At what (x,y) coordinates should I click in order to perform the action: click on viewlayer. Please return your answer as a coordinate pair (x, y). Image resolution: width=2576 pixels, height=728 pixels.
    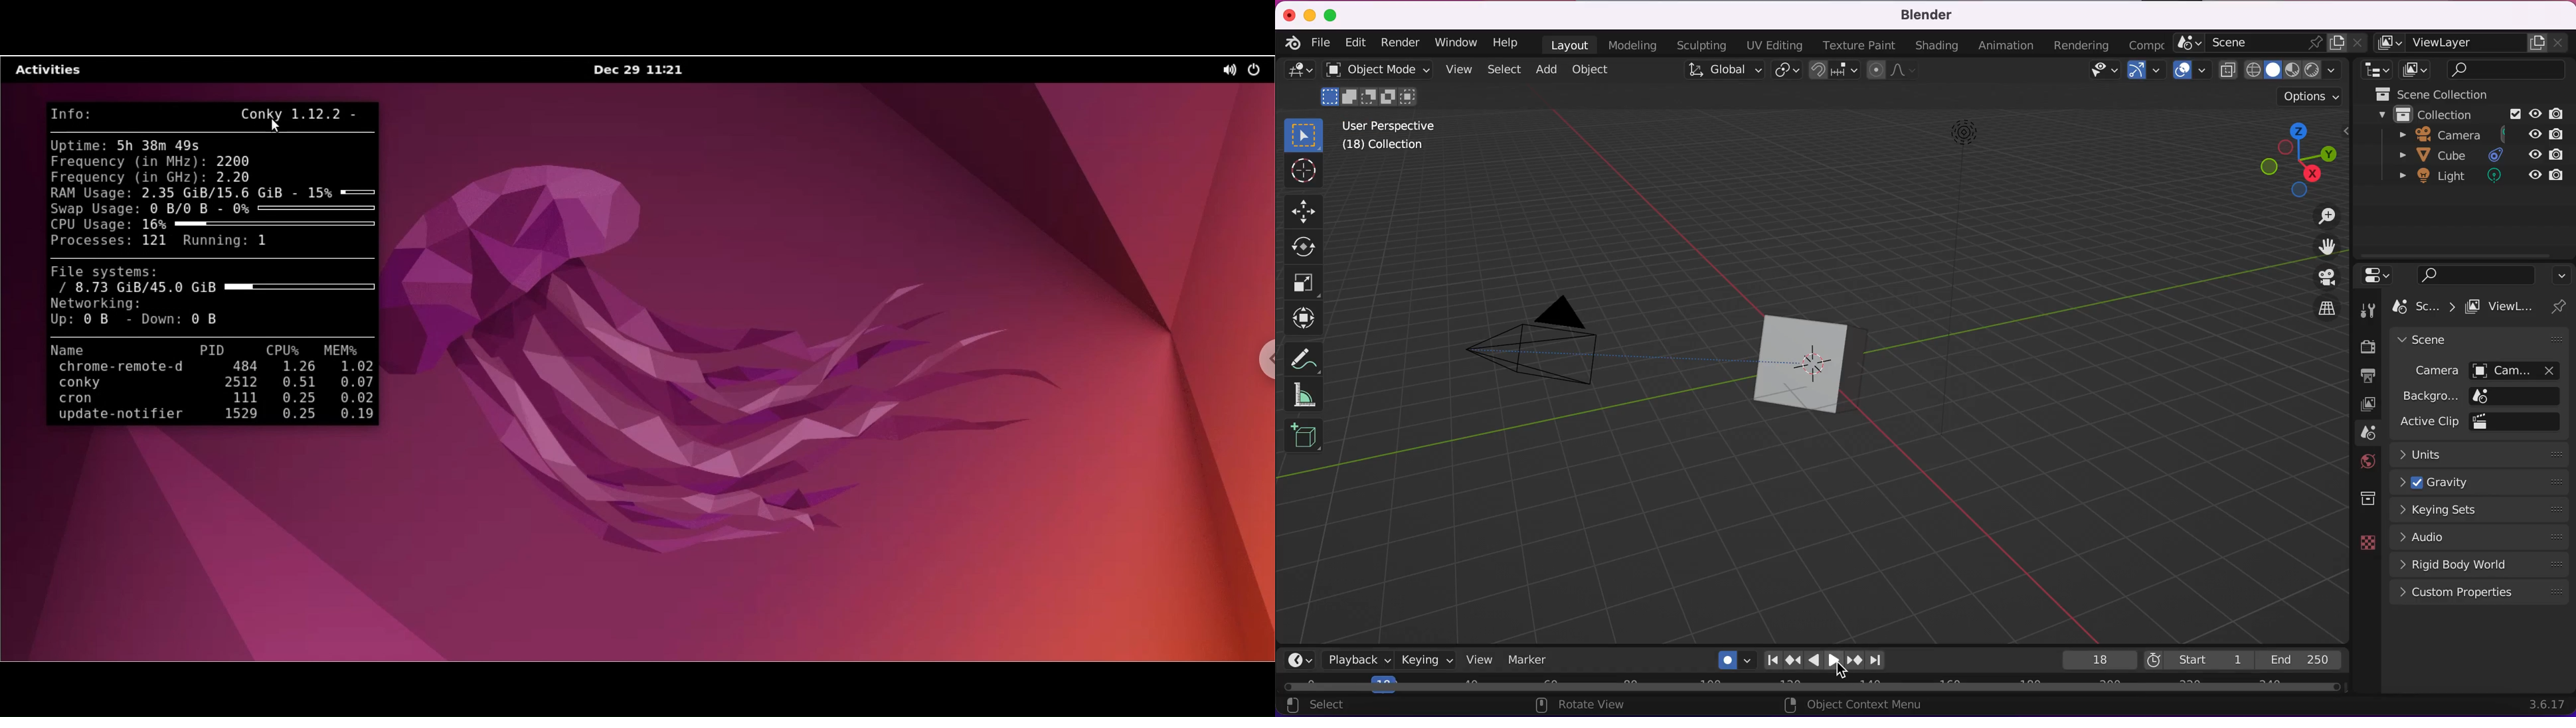
    Looking at the image, I should click on (2499, 310).